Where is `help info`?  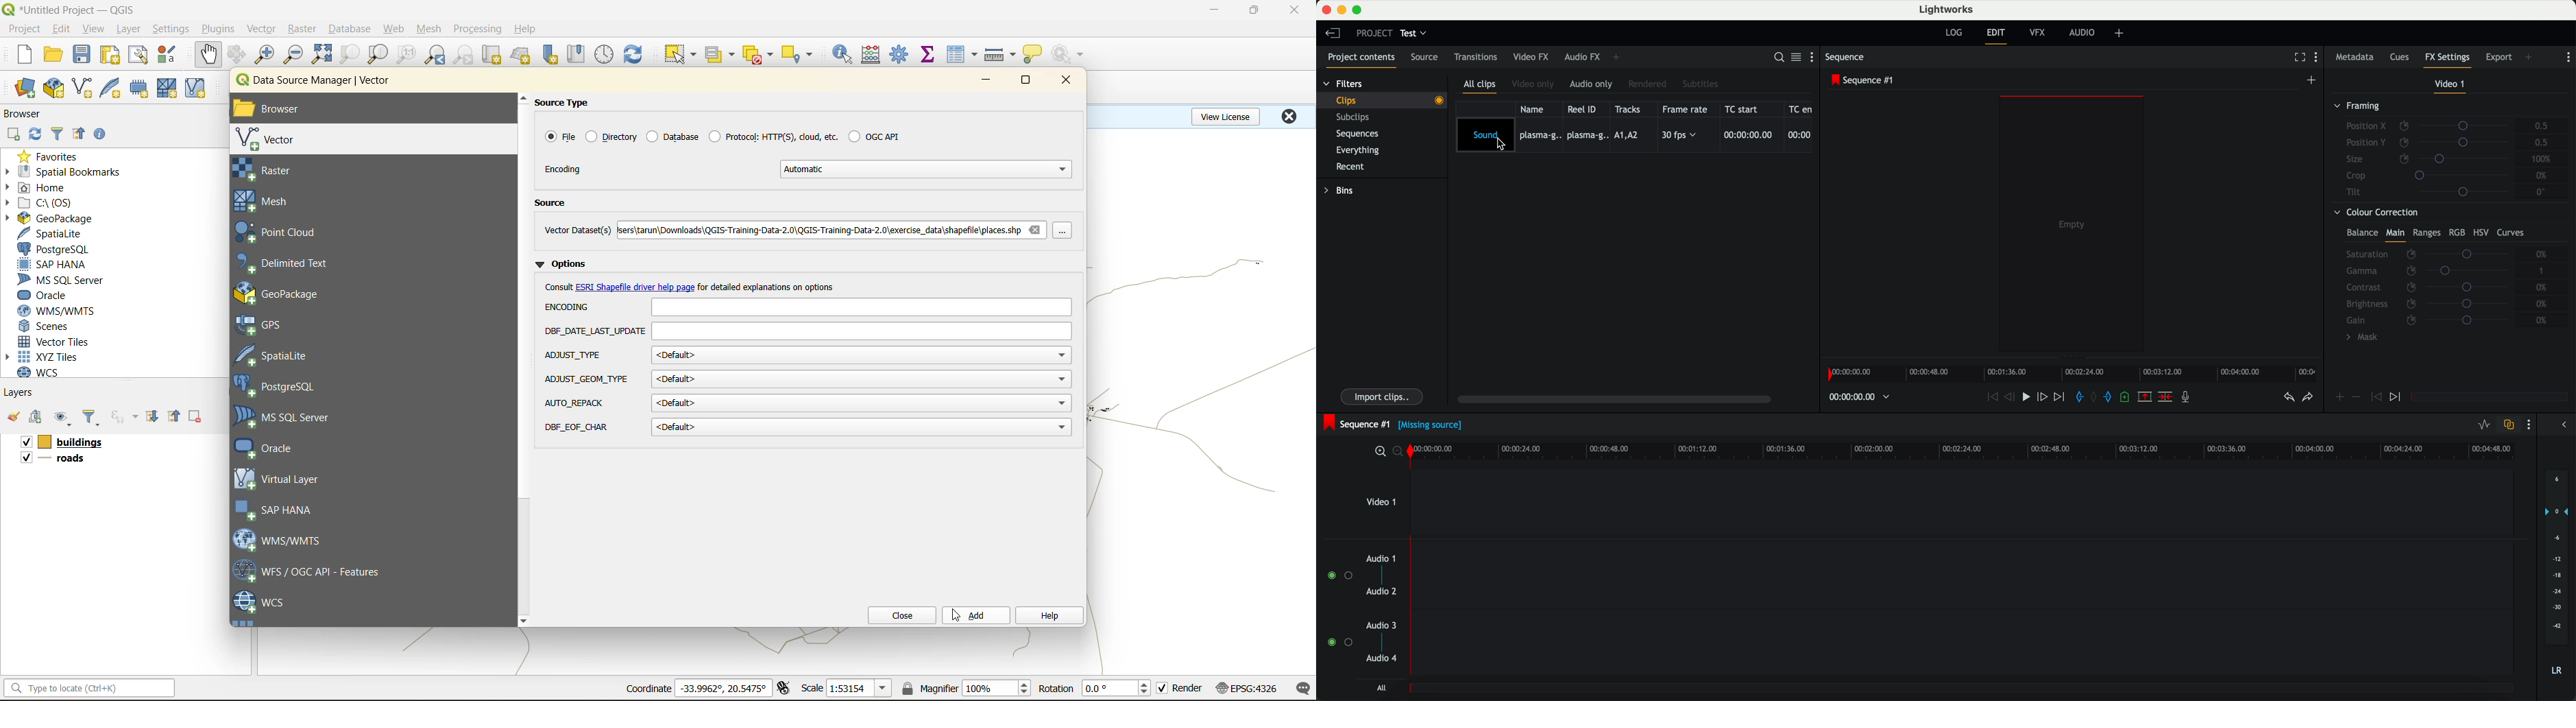
help info is located at coordinates (770, 287).